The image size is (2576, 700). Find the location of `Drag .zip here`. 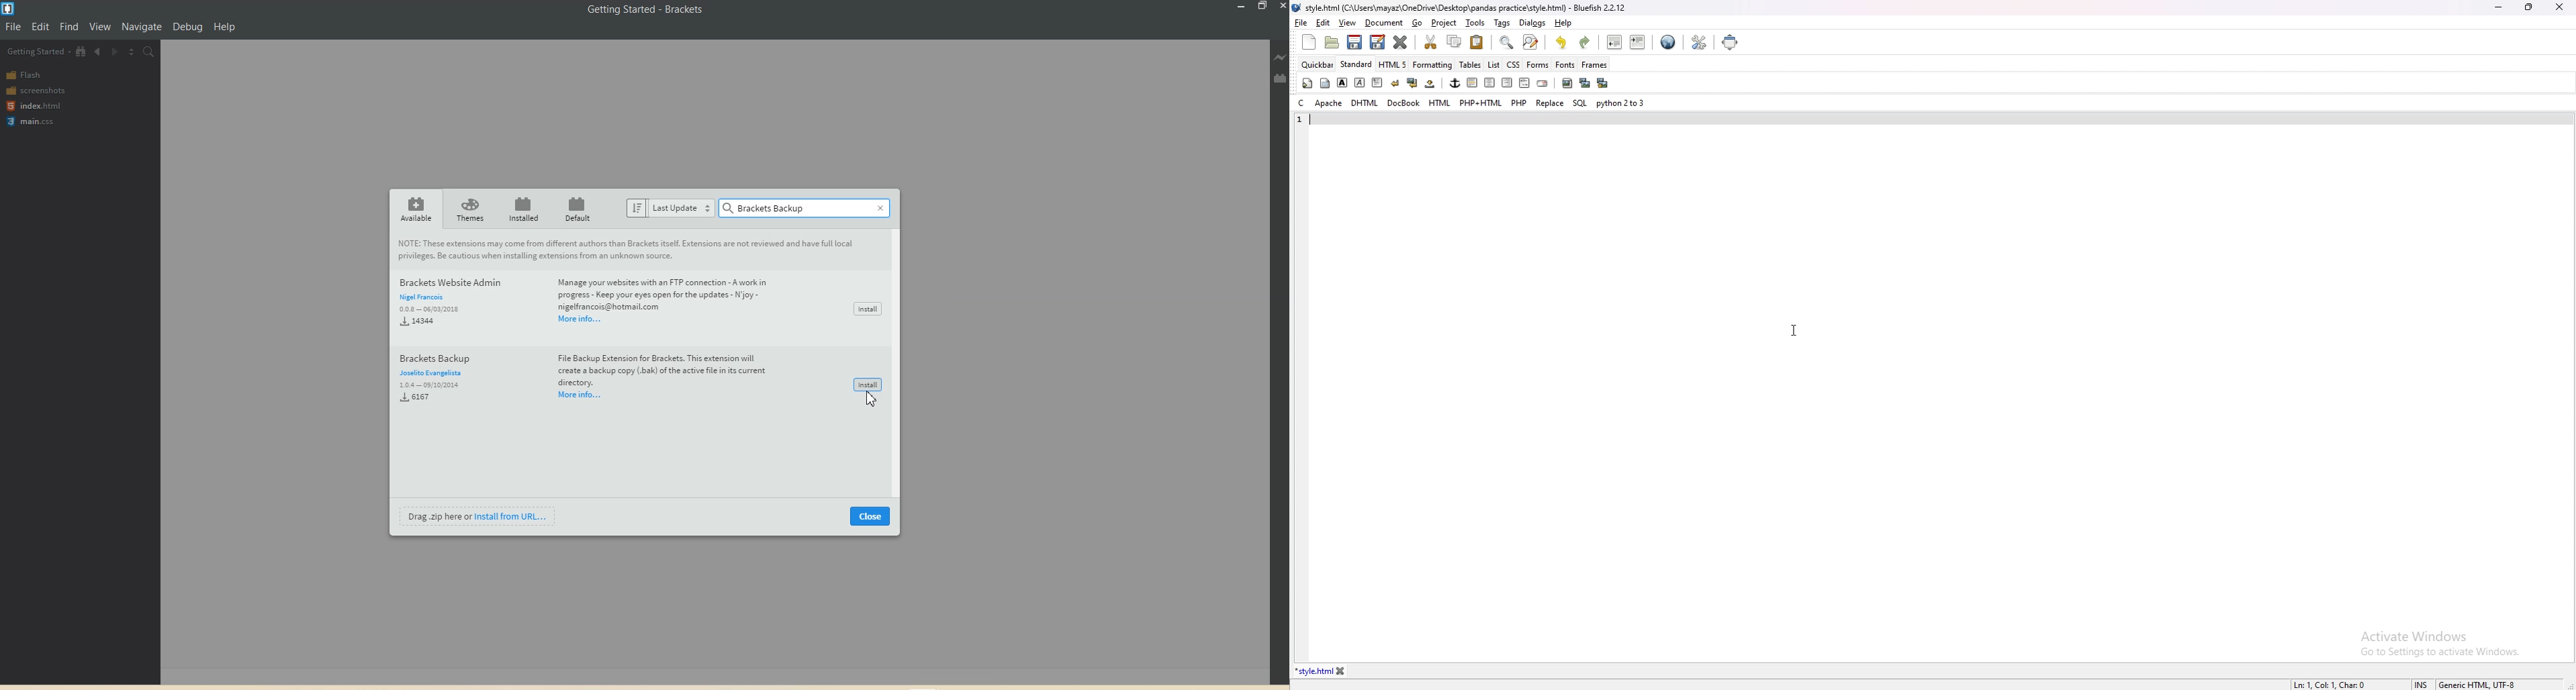

Drag .zip here is located at coordinates (439, 517).